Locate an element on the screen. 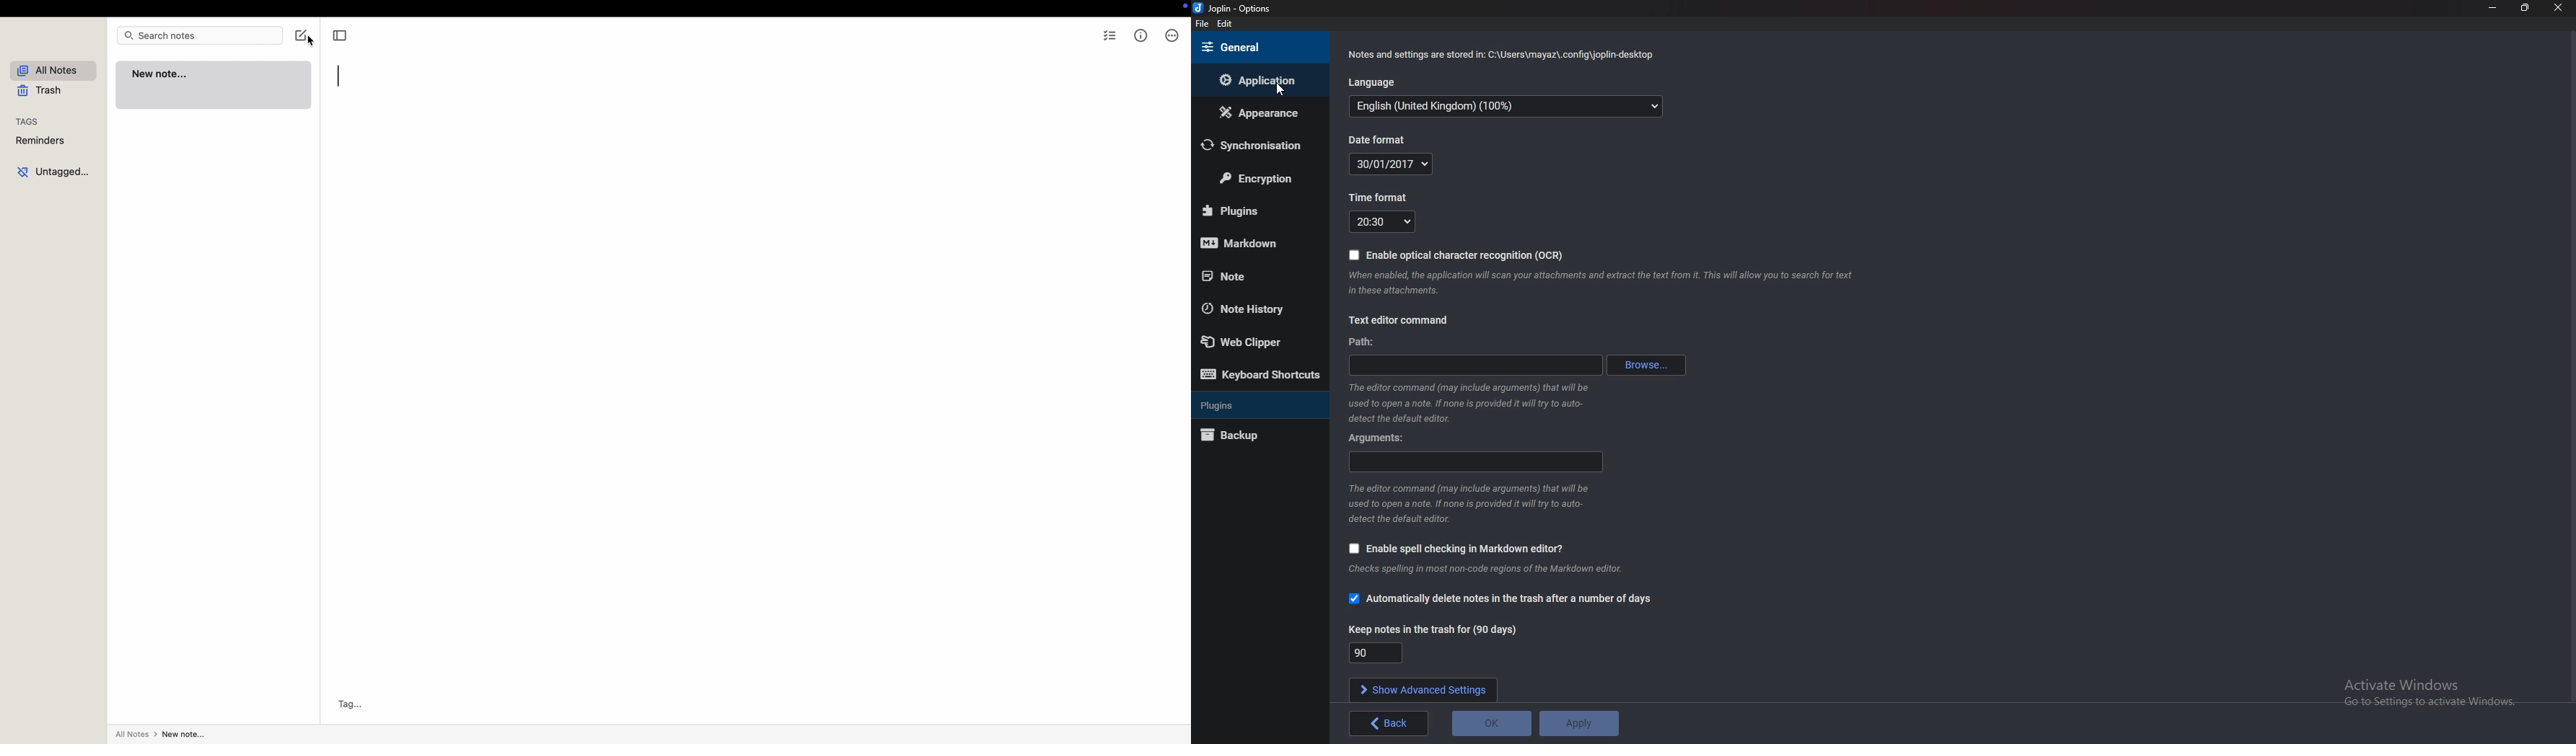 This screenshot has height=756, width=2576. O K is located at coordinates (1491, 723).